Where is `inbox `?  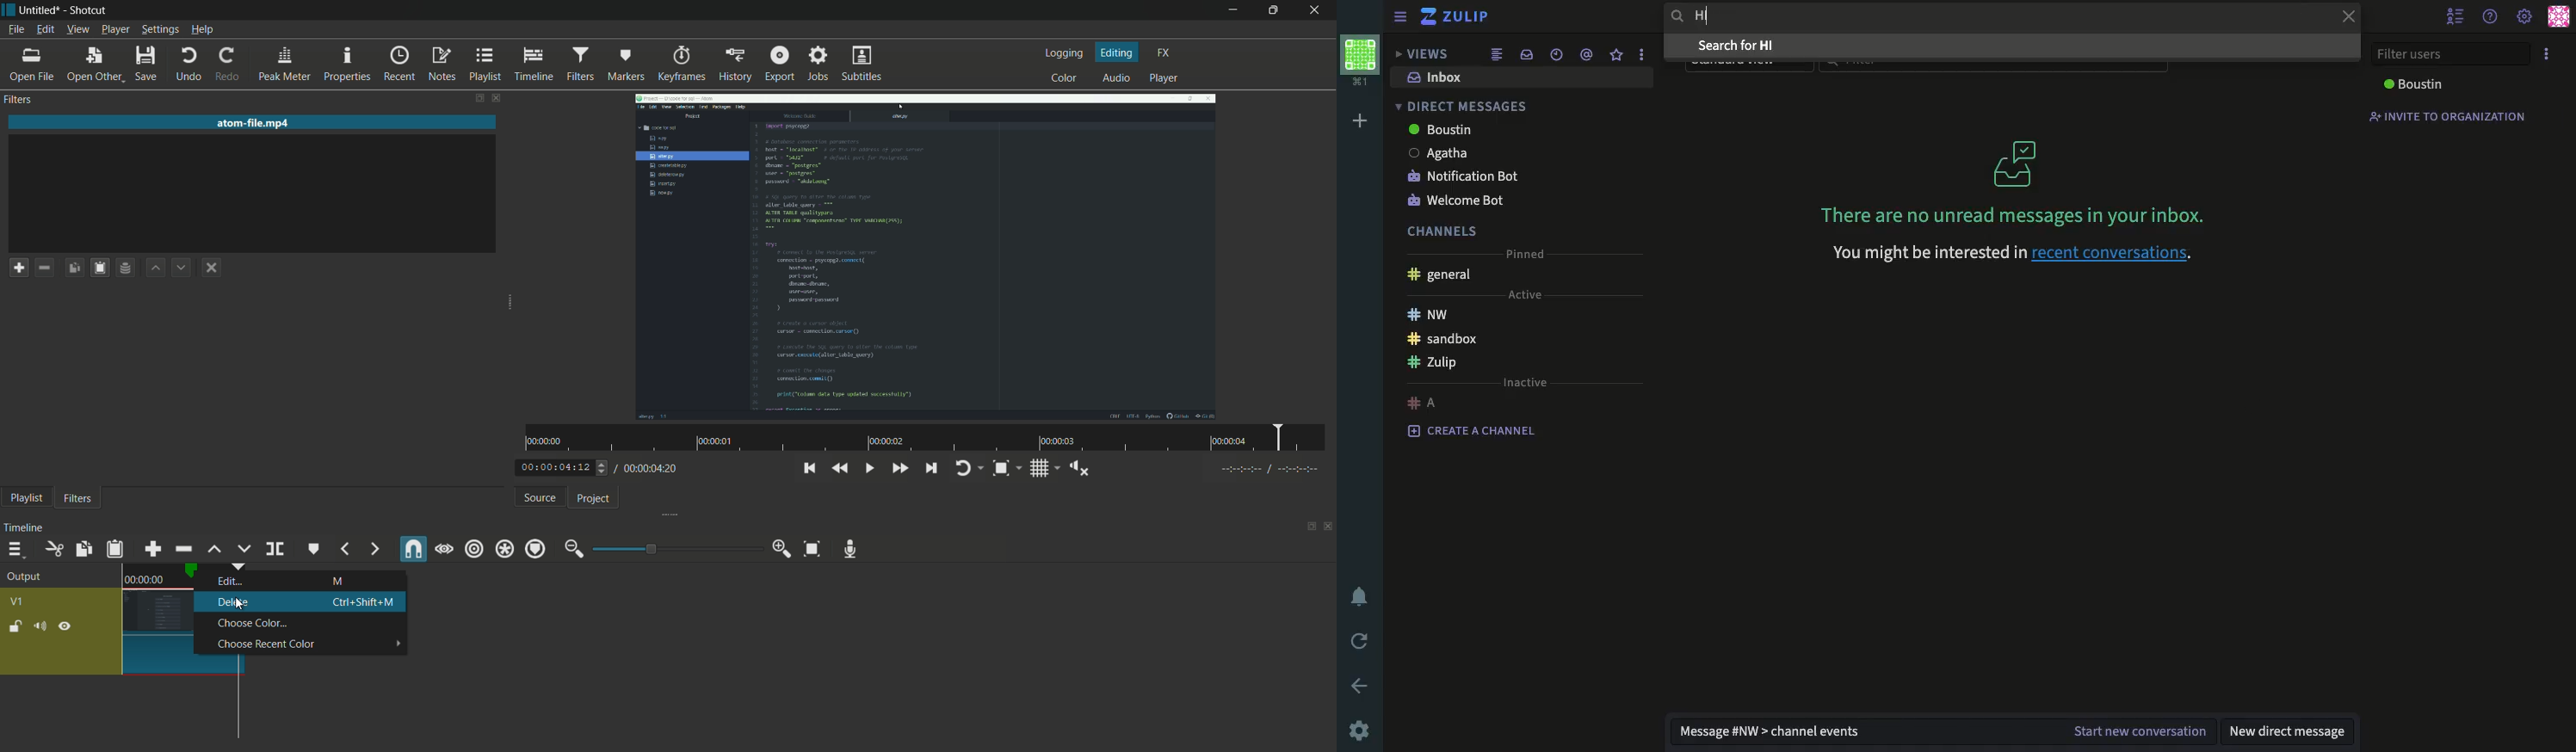 inbox  is located at coordinates (1436, 78).